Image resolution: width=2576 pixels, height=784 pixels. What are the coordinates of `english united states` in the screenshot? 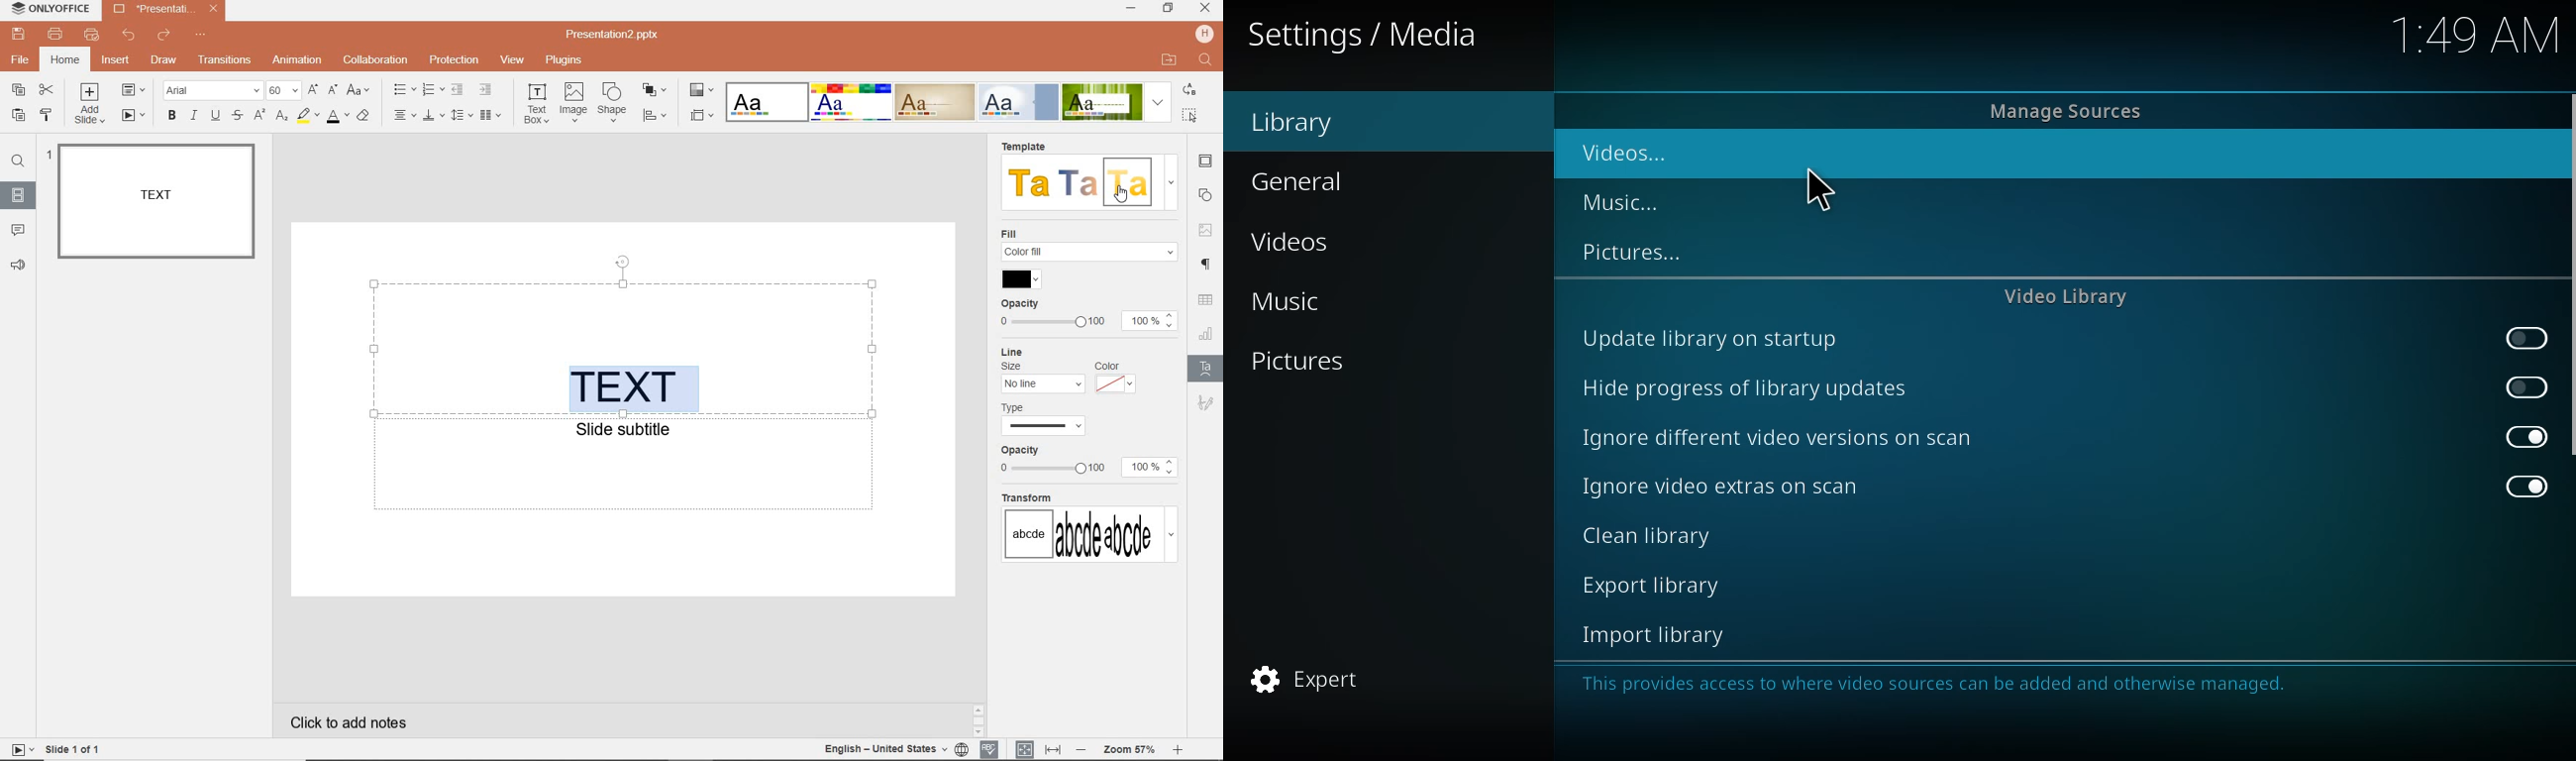 It's located at (883, 750).